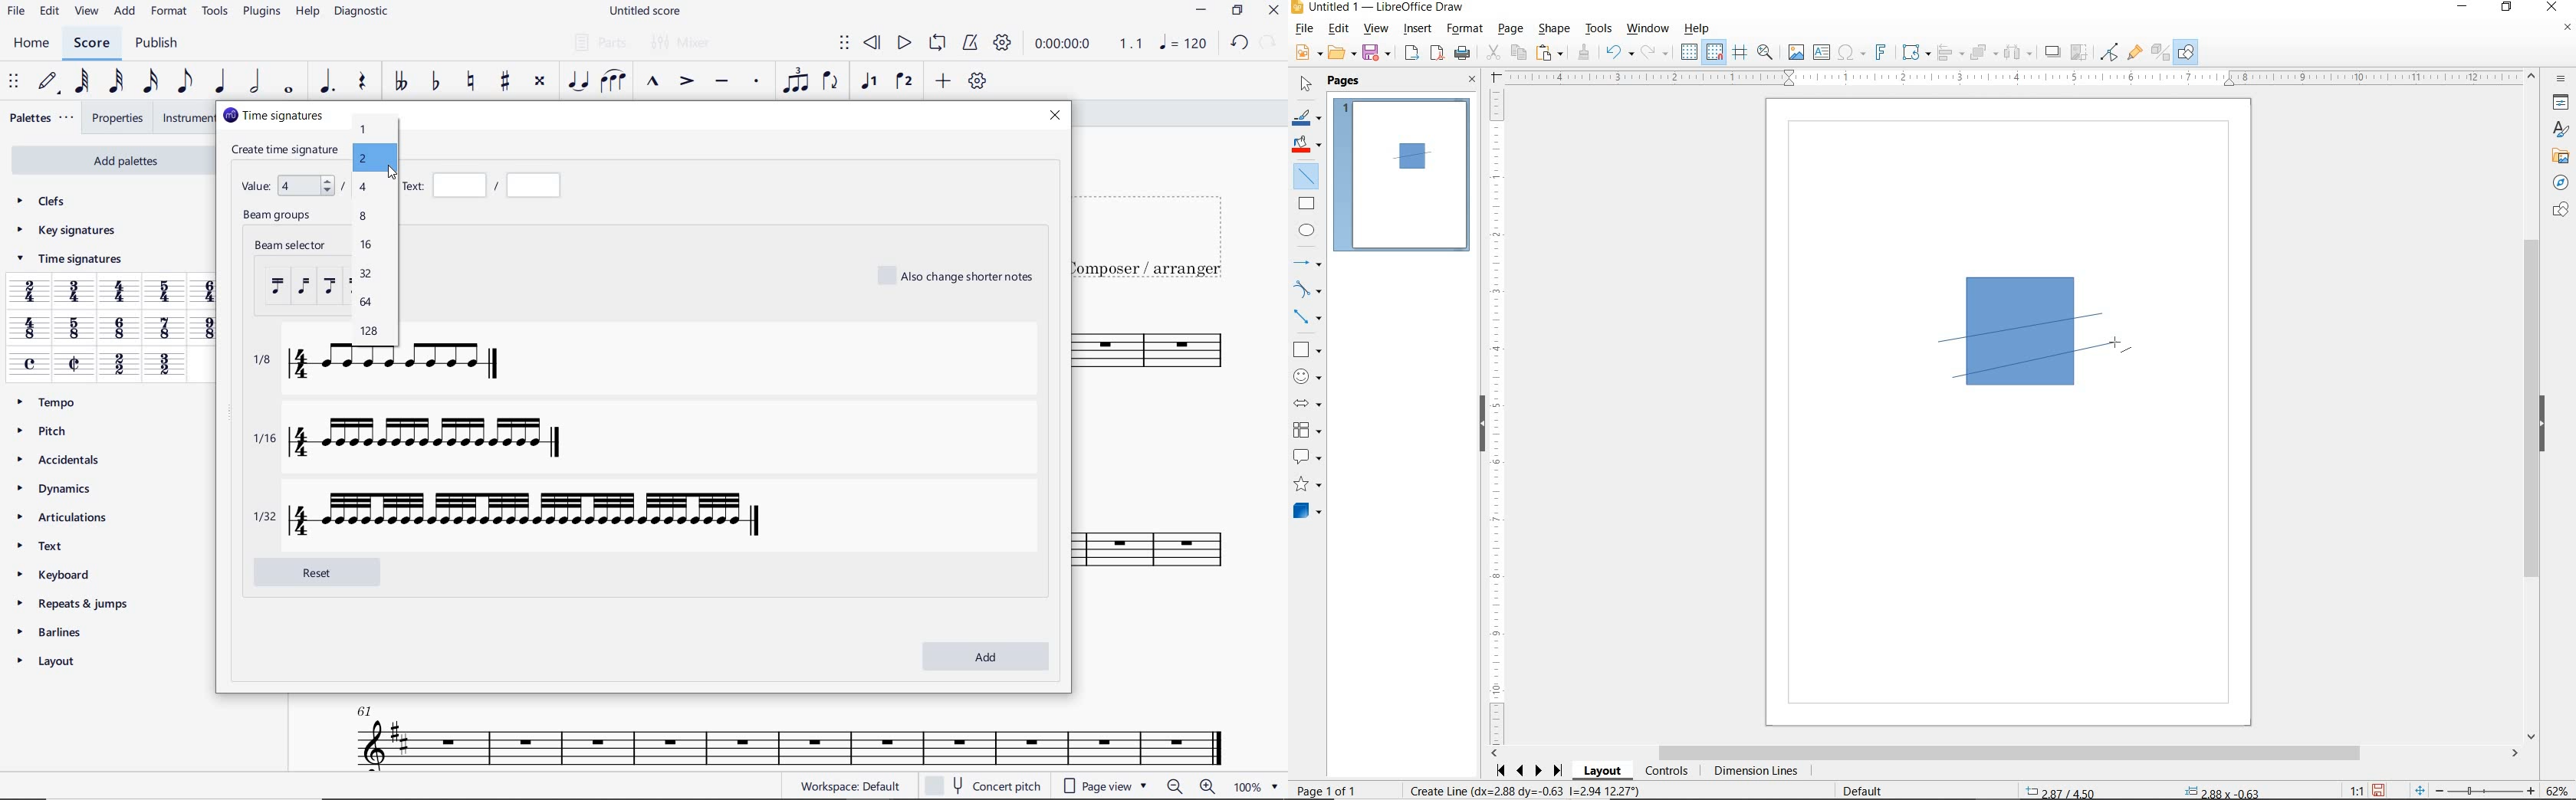 The image size is (2576, 812). I want to click on LOOP PLAYBACK, so click(936, 44).